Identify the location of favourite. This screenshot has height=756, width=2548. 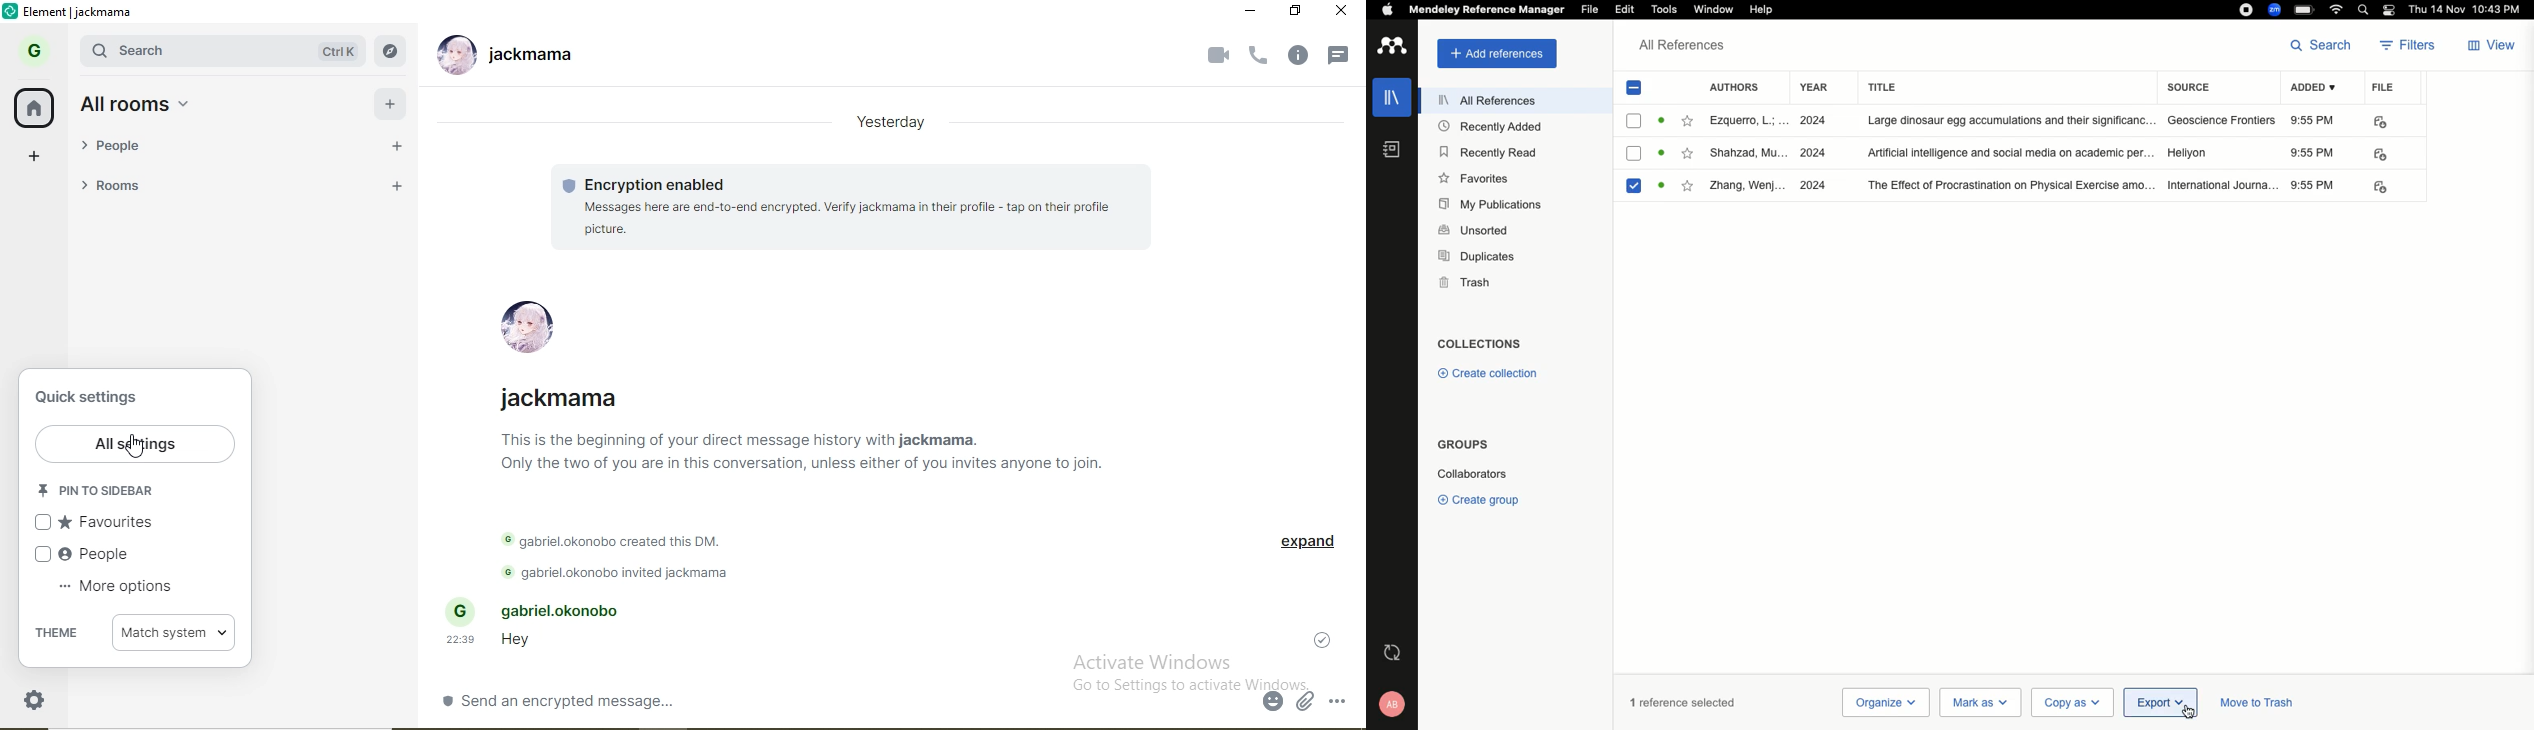
(1688, 187).